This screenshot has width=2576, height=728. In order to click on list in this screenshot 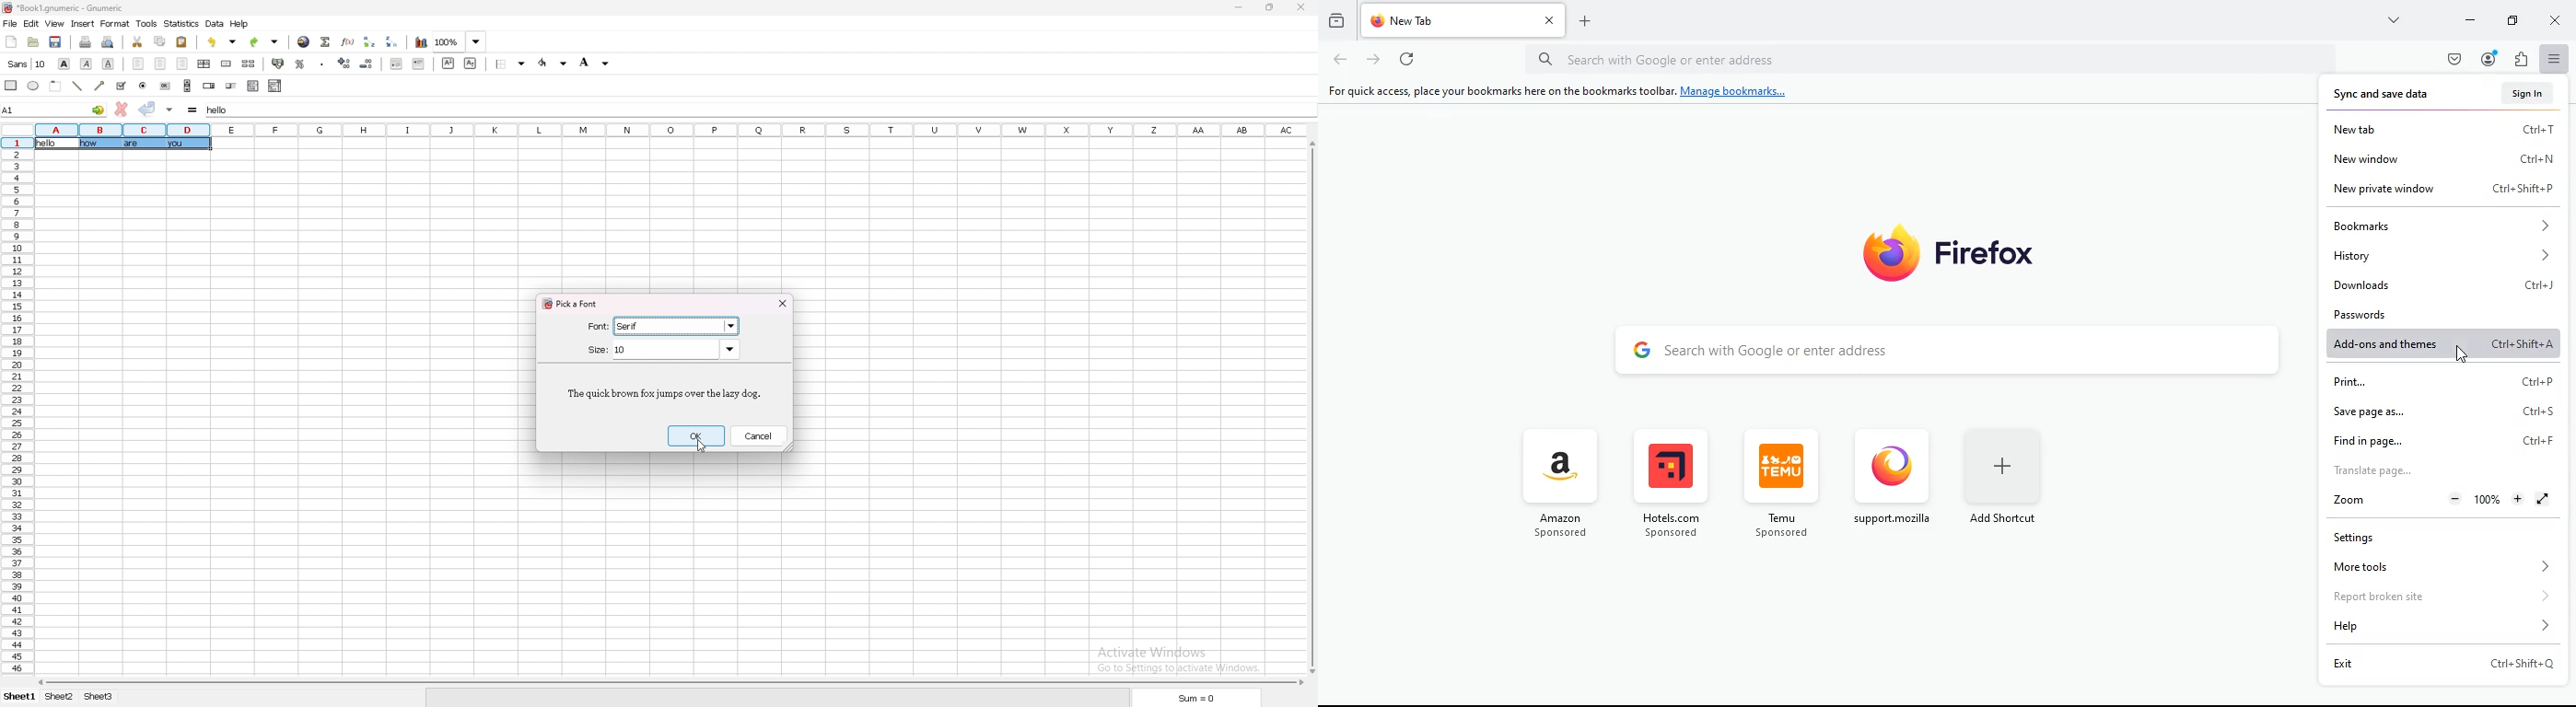, I will do `click(253, 86)`.